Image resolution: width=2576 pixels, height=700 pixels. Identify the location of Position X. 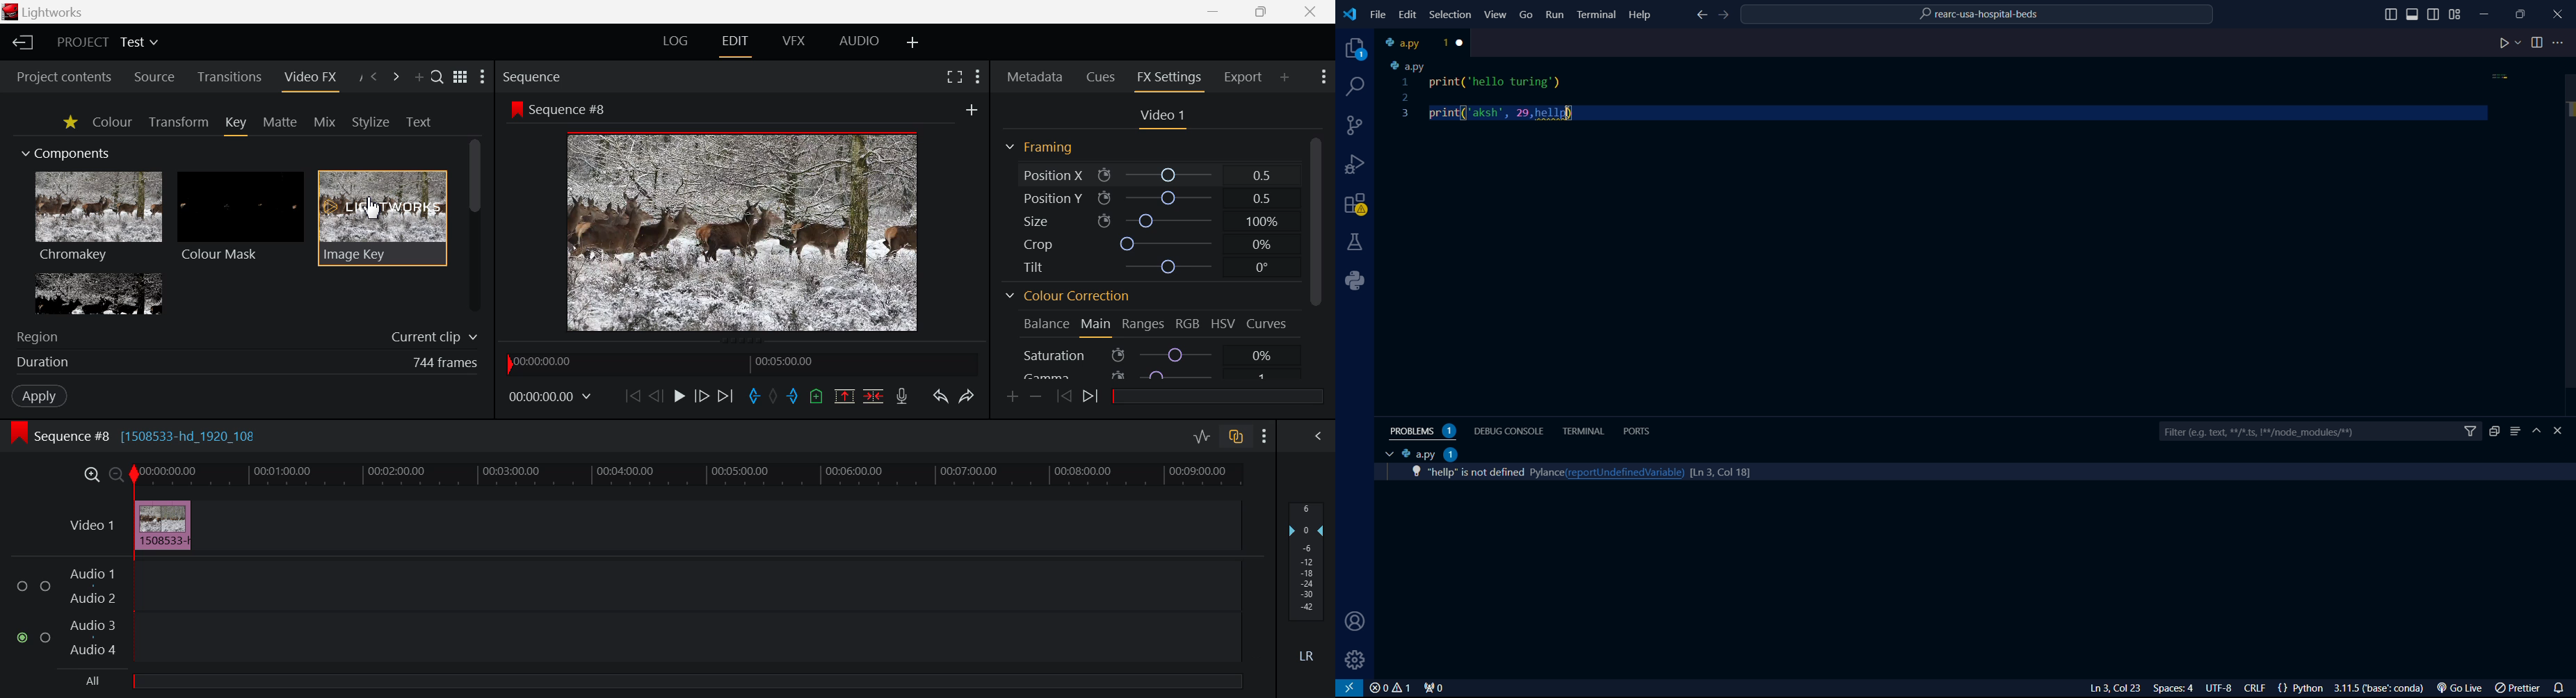
(1171, 175).